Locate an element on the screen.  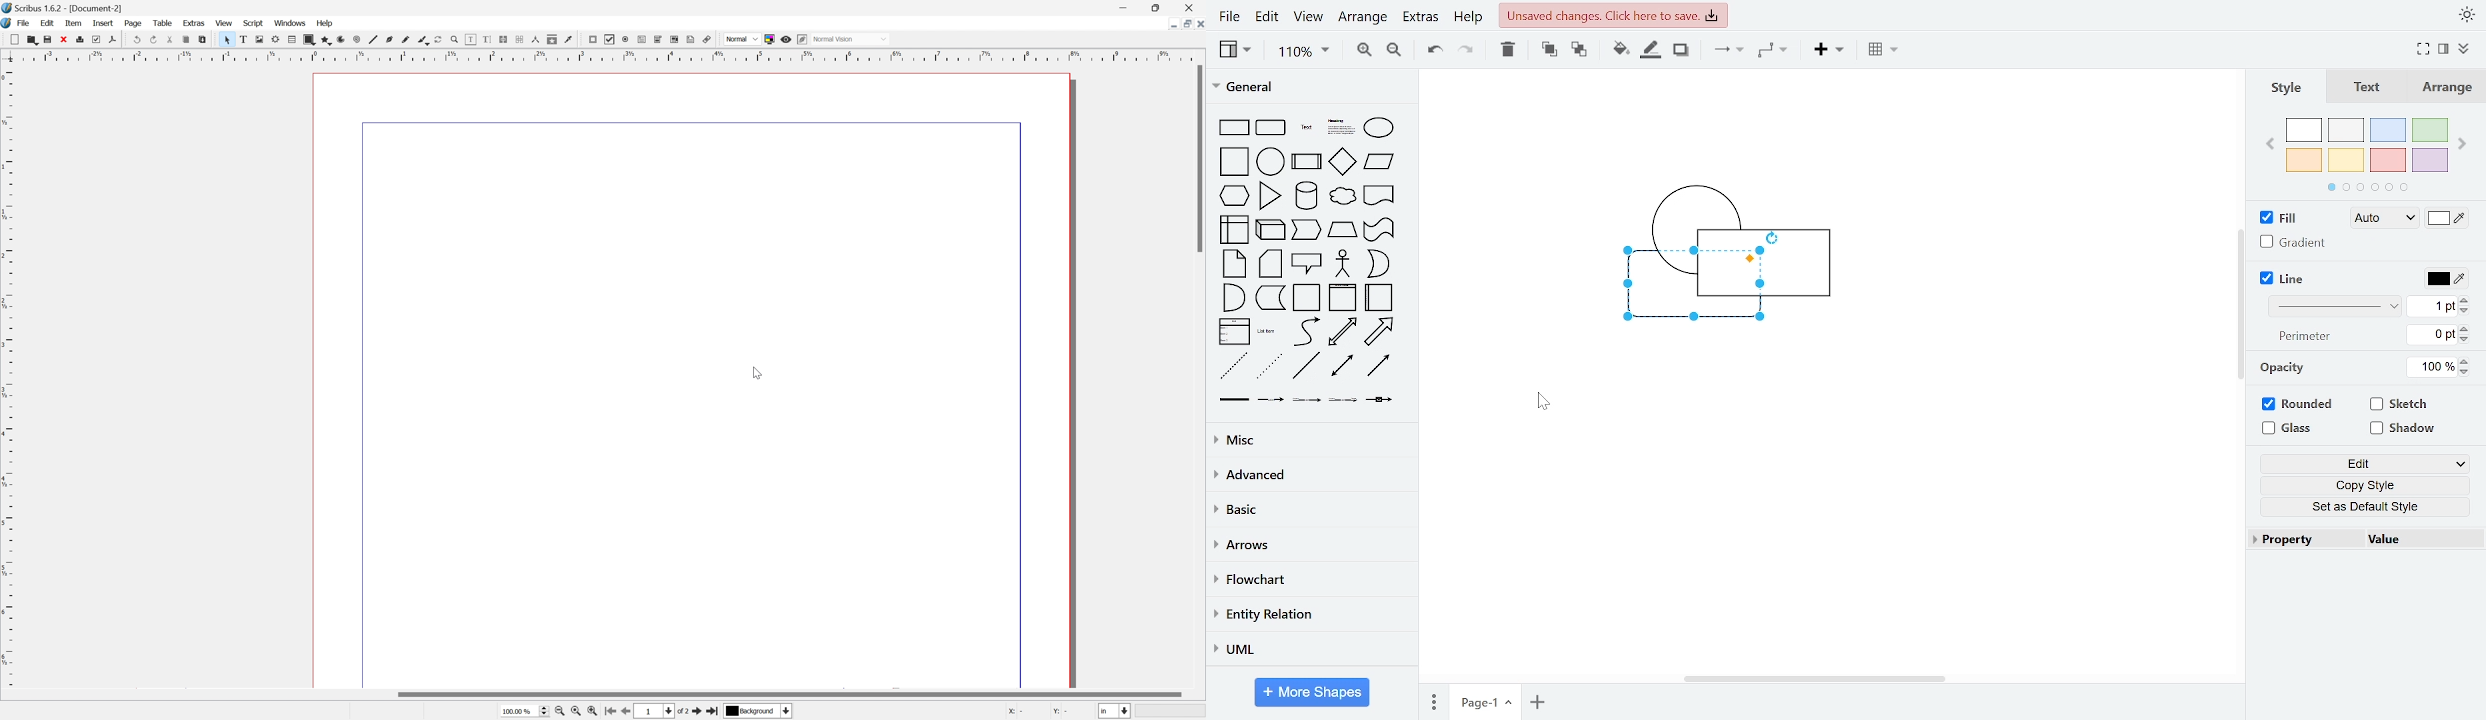
Table is located at coordinates (290, 40).